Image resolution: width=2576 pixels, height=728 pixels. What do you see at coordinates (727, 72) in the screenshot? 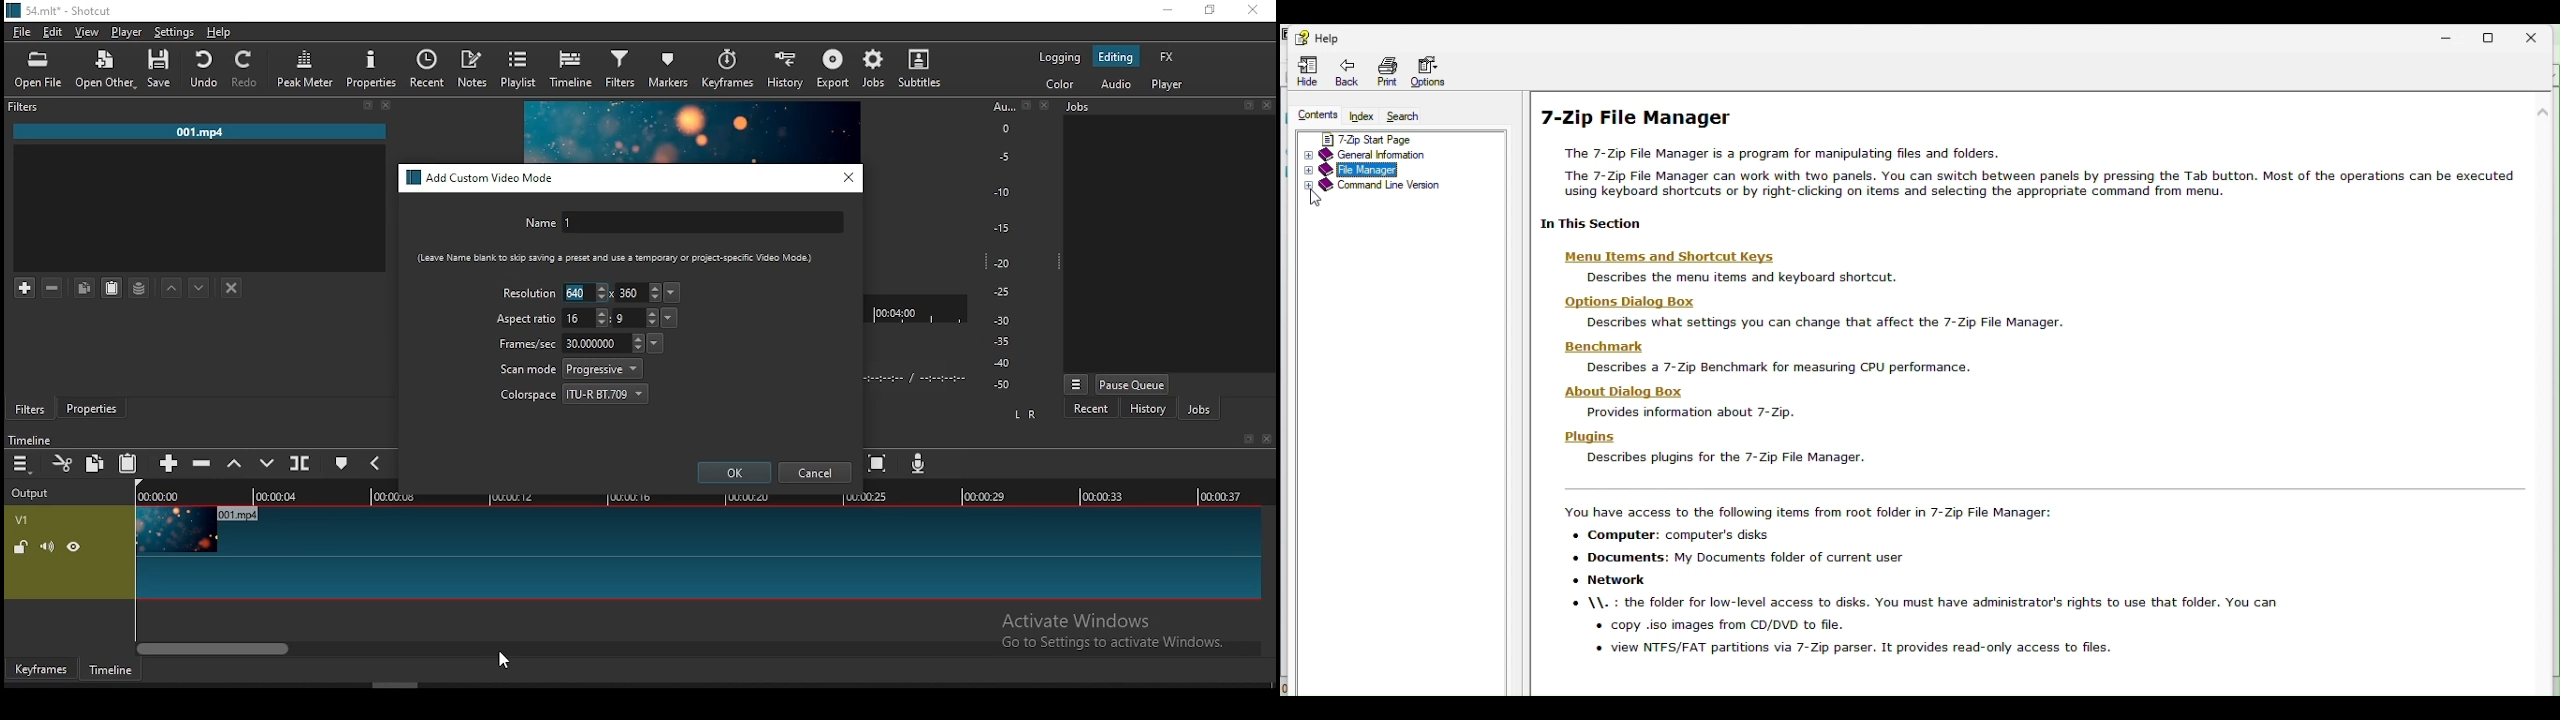
I see `keyframes` at bounding box center [727, 72].